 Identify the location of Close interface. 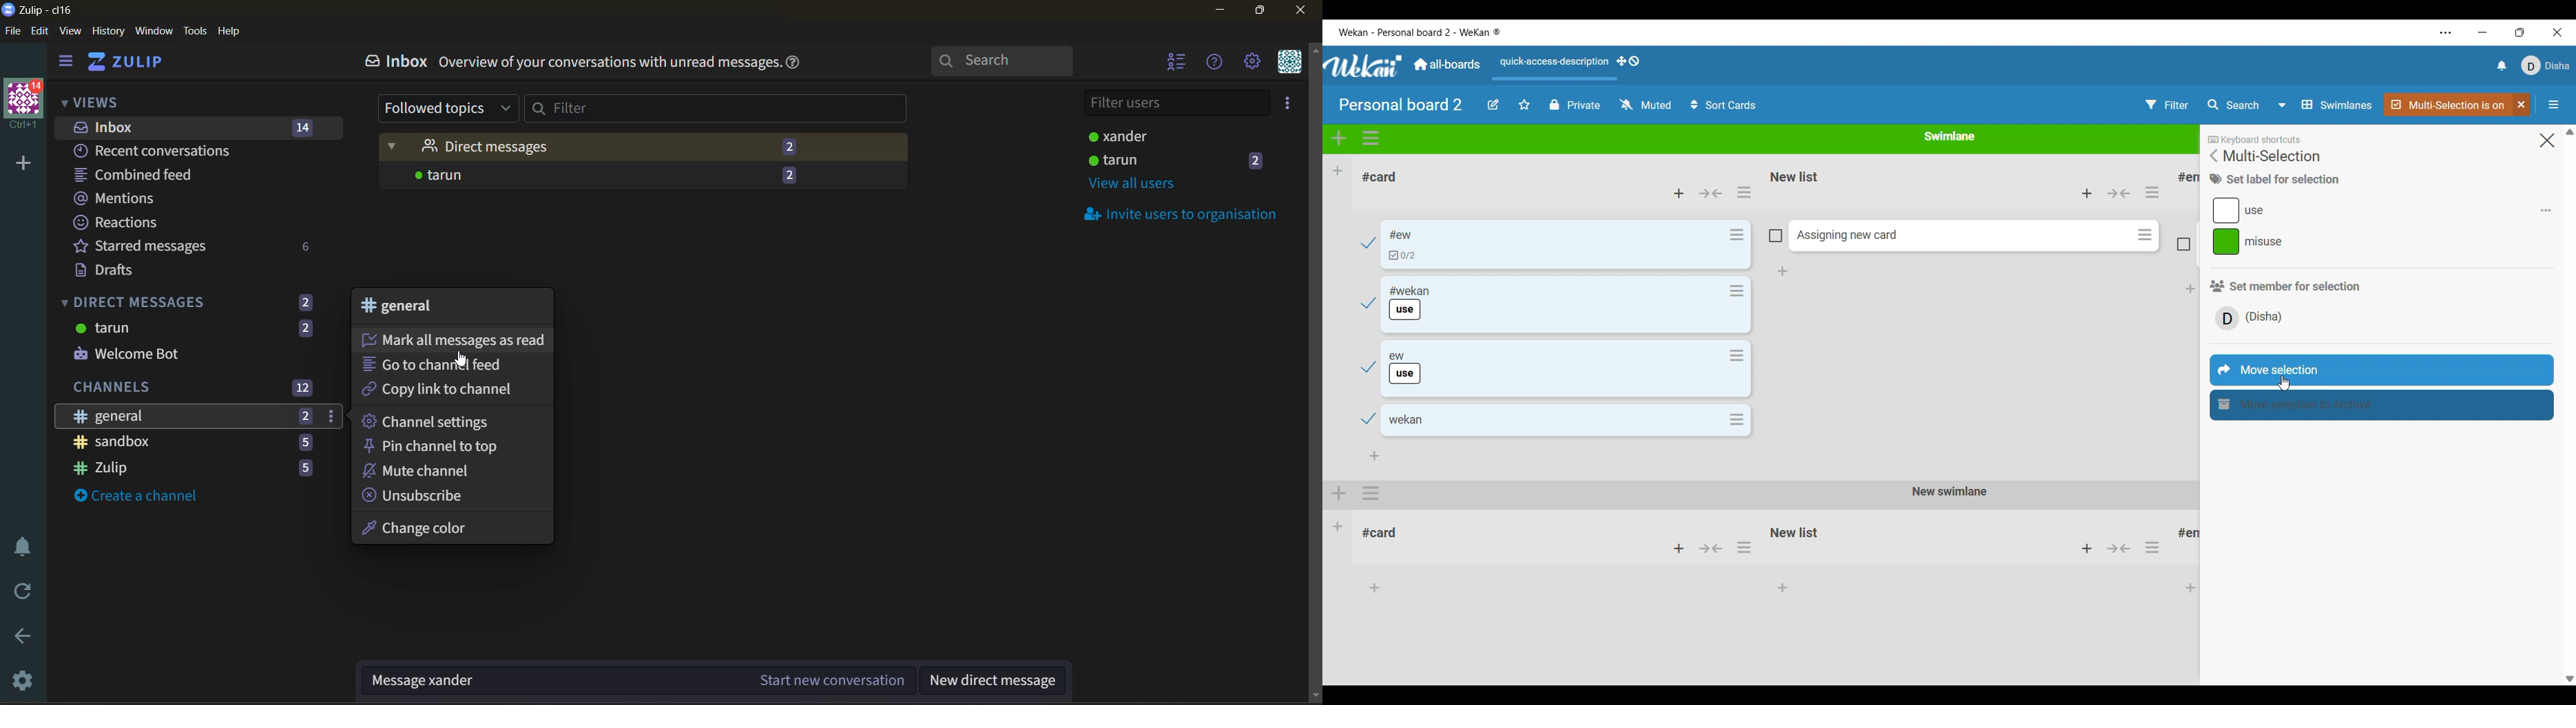
(2558, 32).